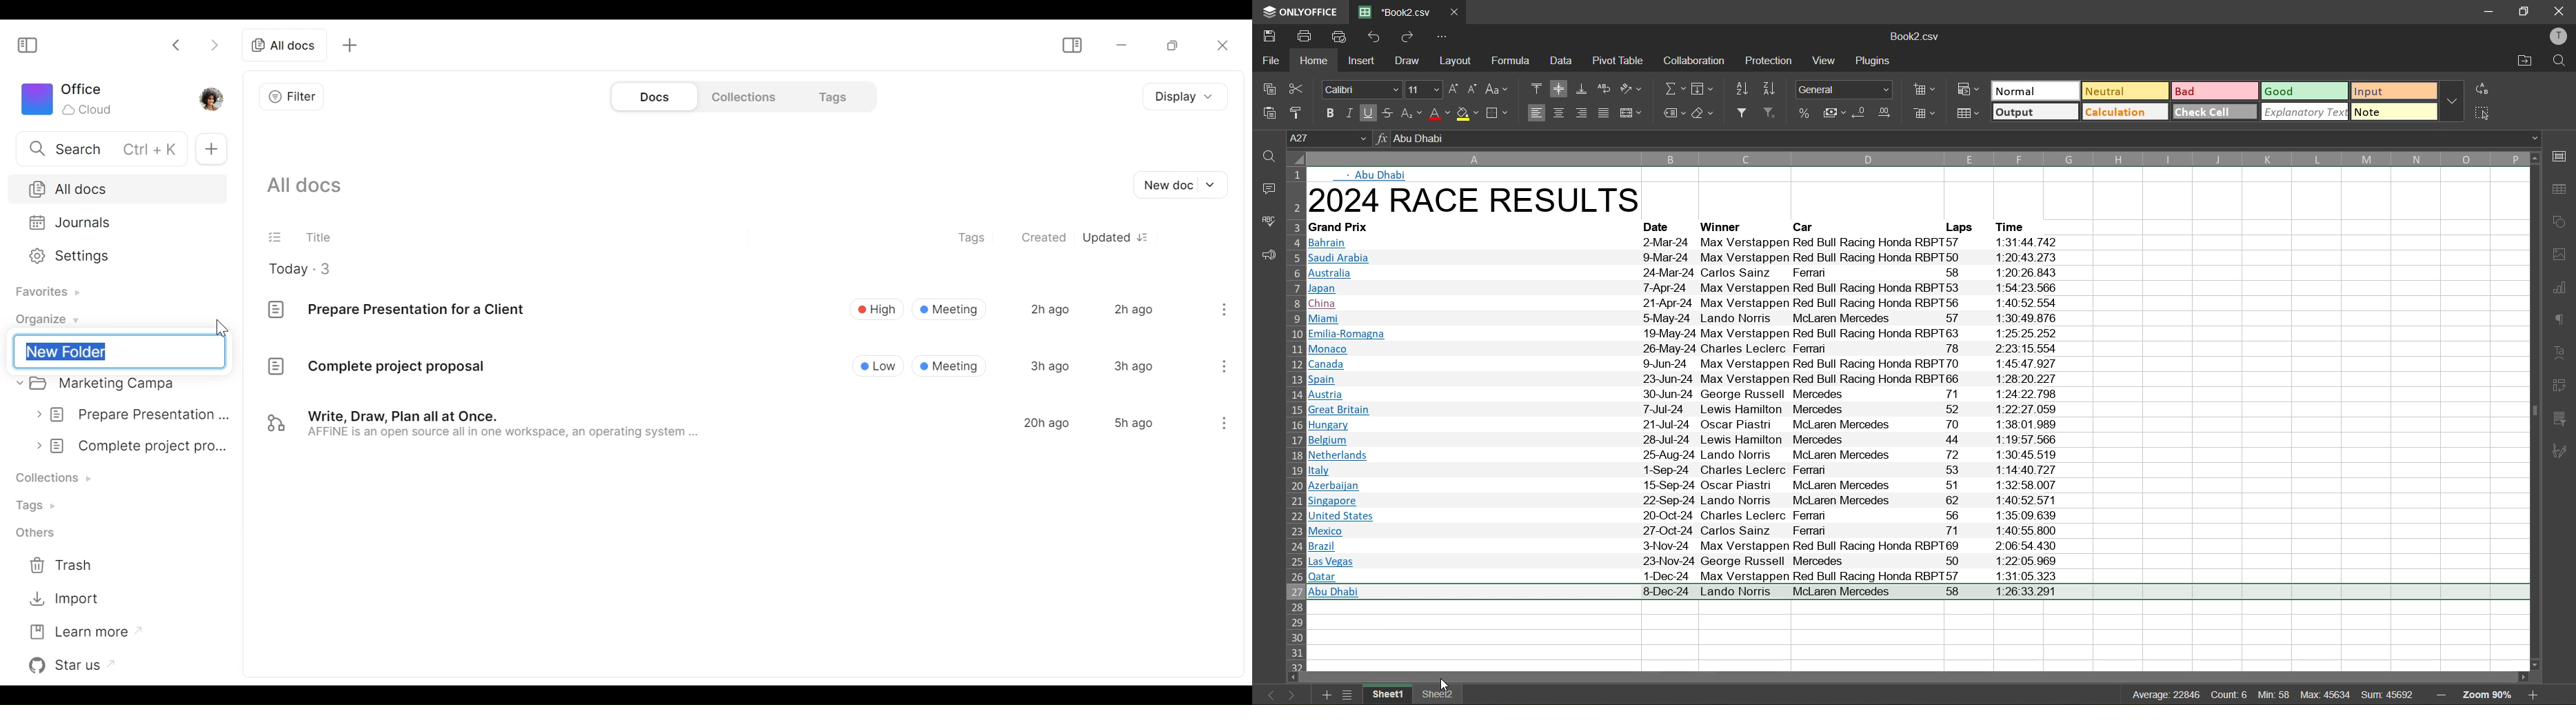 The height and width of the screenshot is (728, 2576). Describe the element at coordinates (1925, 90) in the screenshot. I see `insert cells ` at that location.